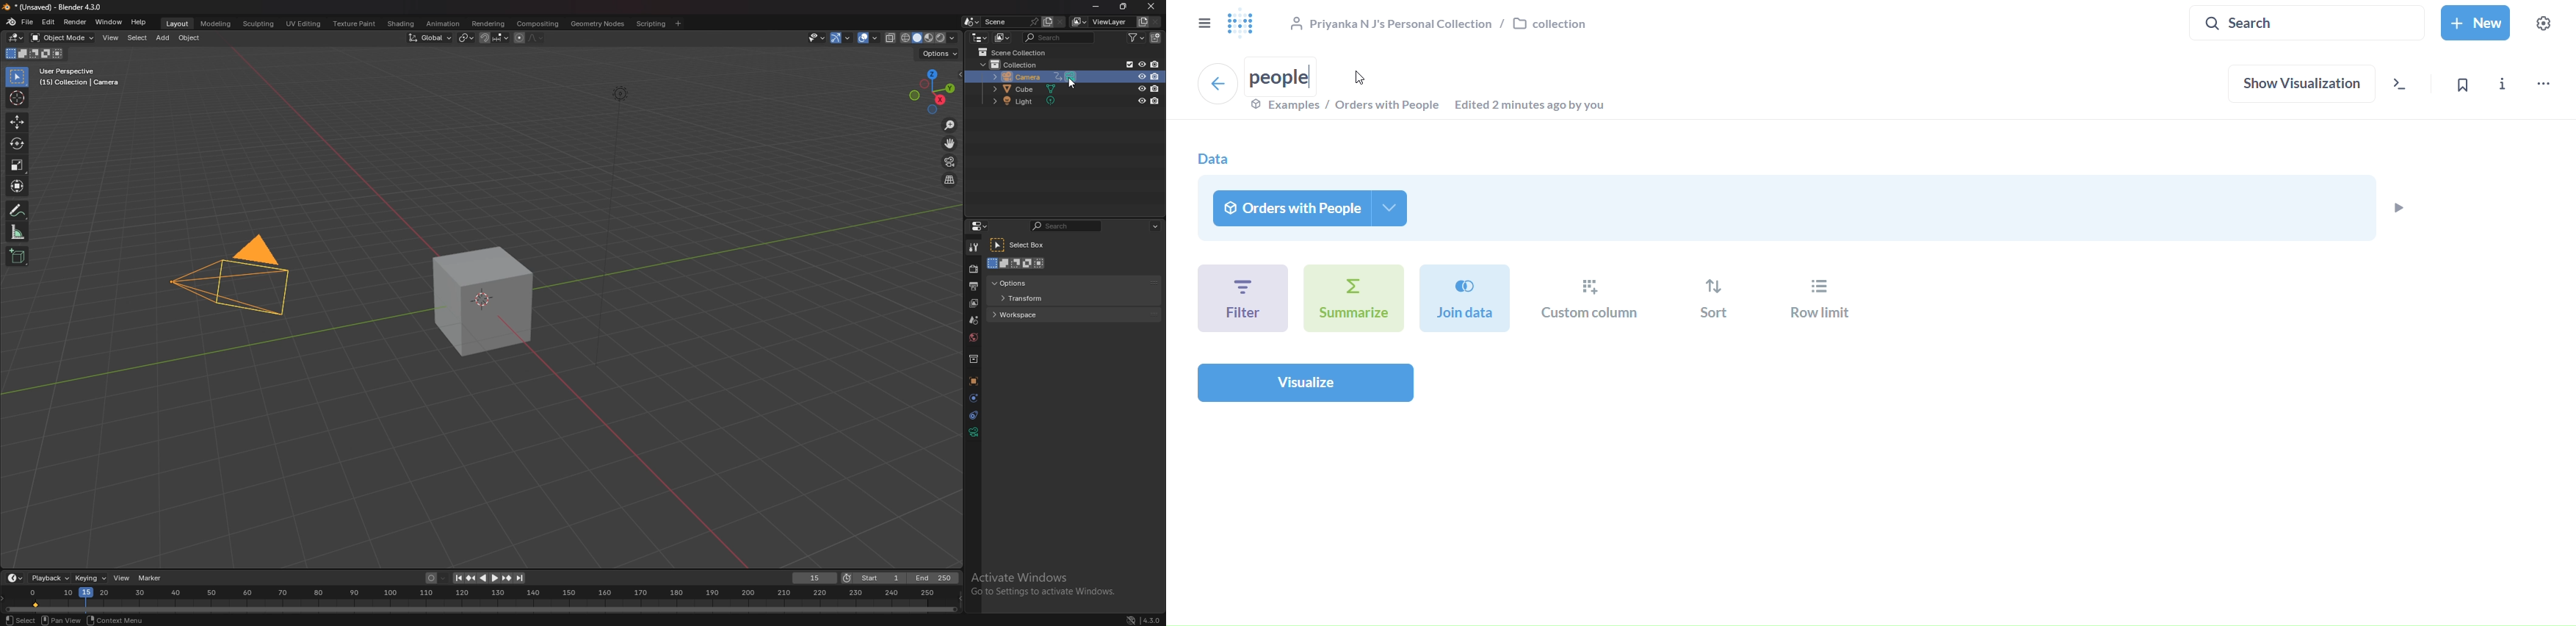 The width and height of the screenshot is (2576, 644). I want to click on sculpting, so click(258, 24).